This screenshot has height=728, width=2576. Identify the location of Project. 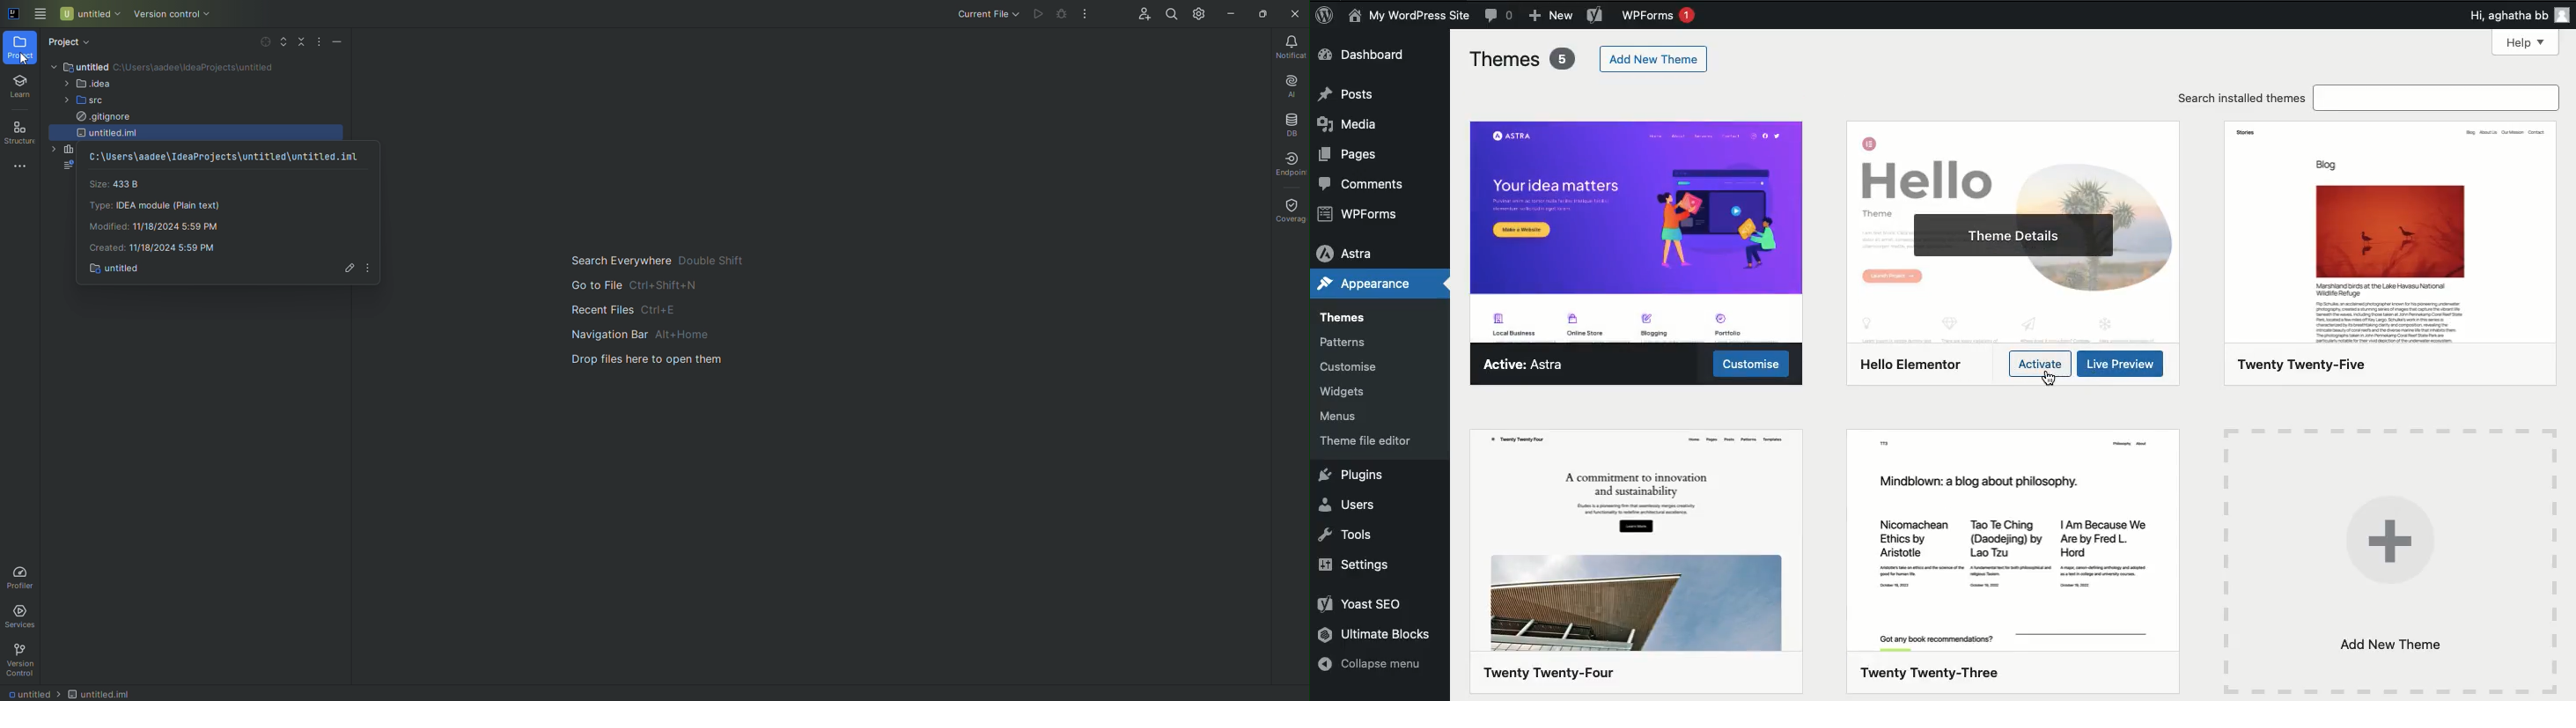
(77, 43).